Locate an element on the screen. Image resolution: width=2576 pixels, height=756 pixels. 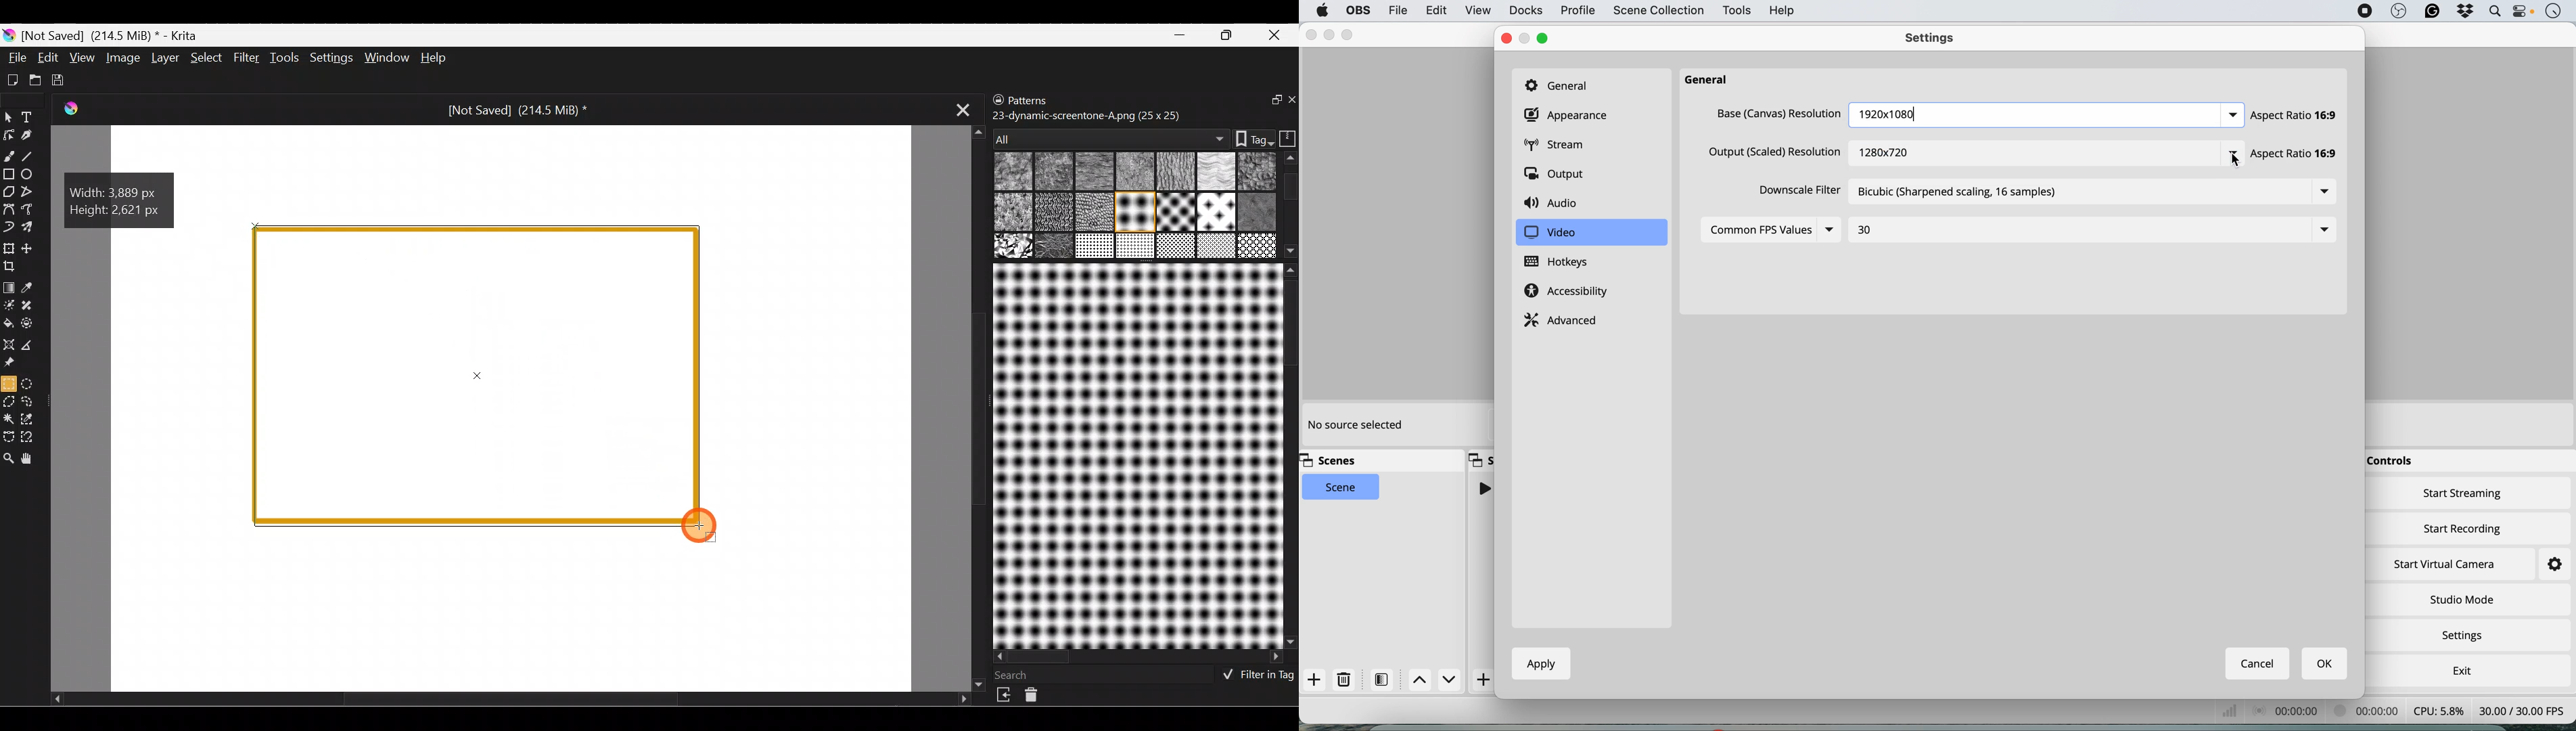
19 texture_vegetal.png is located at coordinates (1258, 246).